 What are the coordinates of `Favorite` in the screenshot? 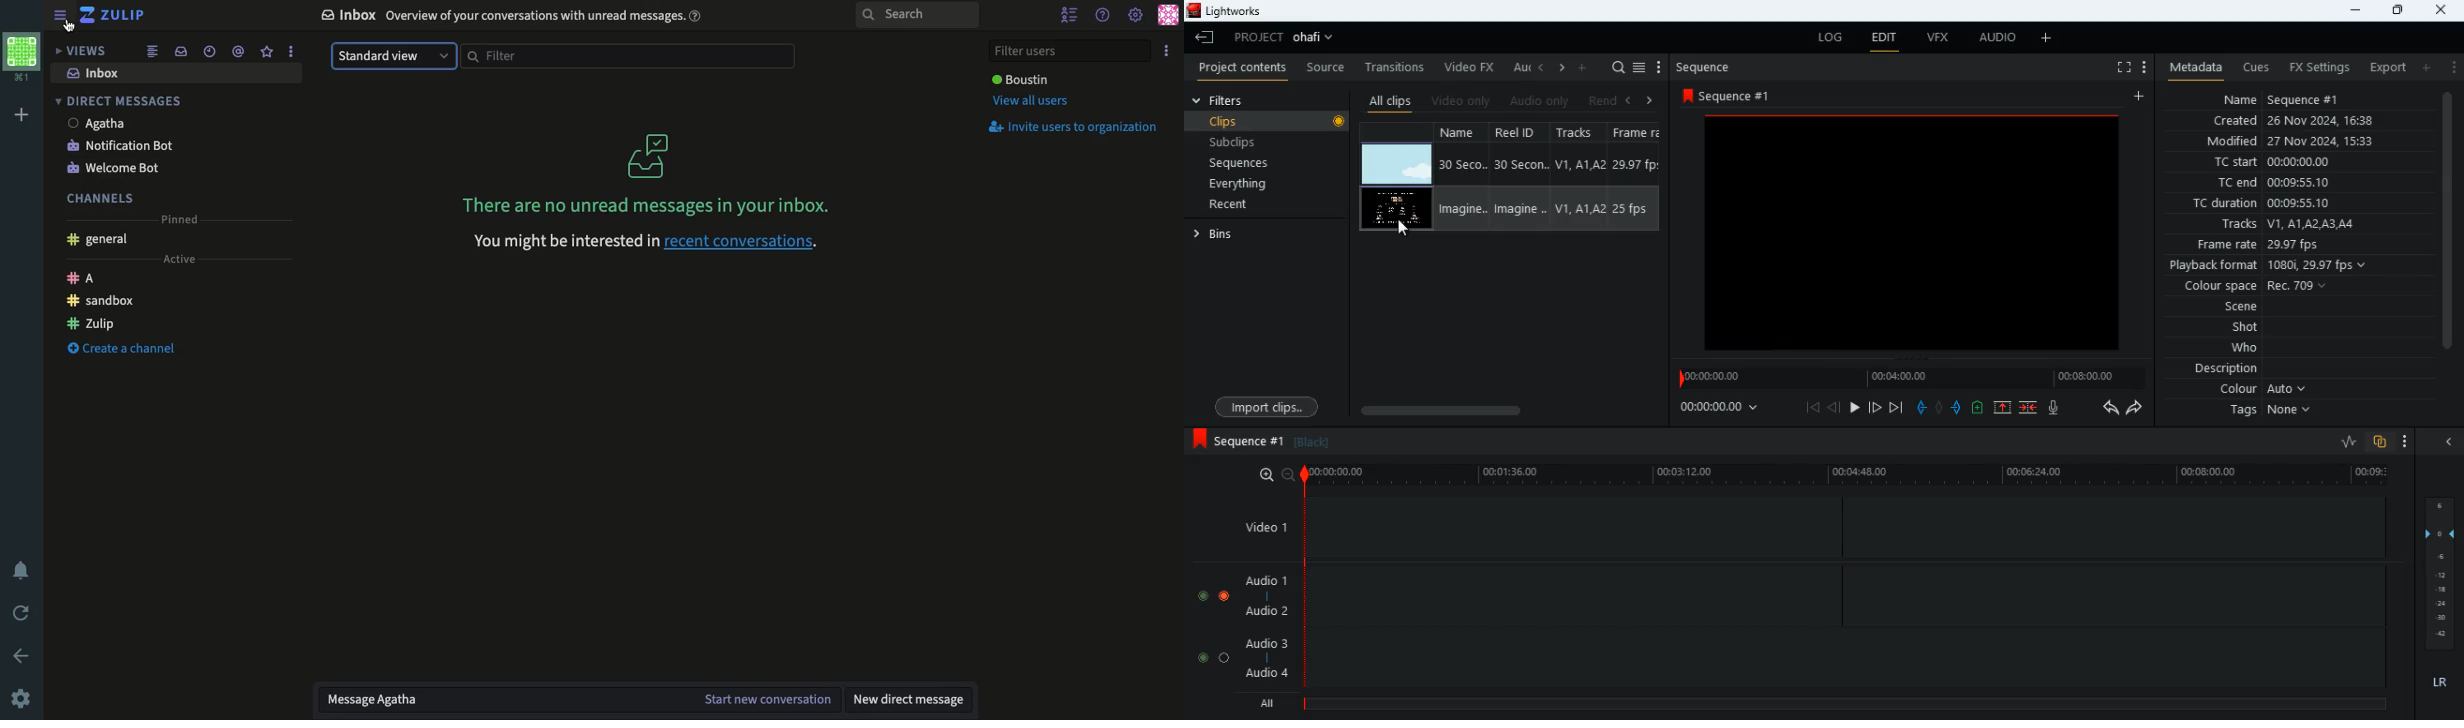 It's located at (268, 53).